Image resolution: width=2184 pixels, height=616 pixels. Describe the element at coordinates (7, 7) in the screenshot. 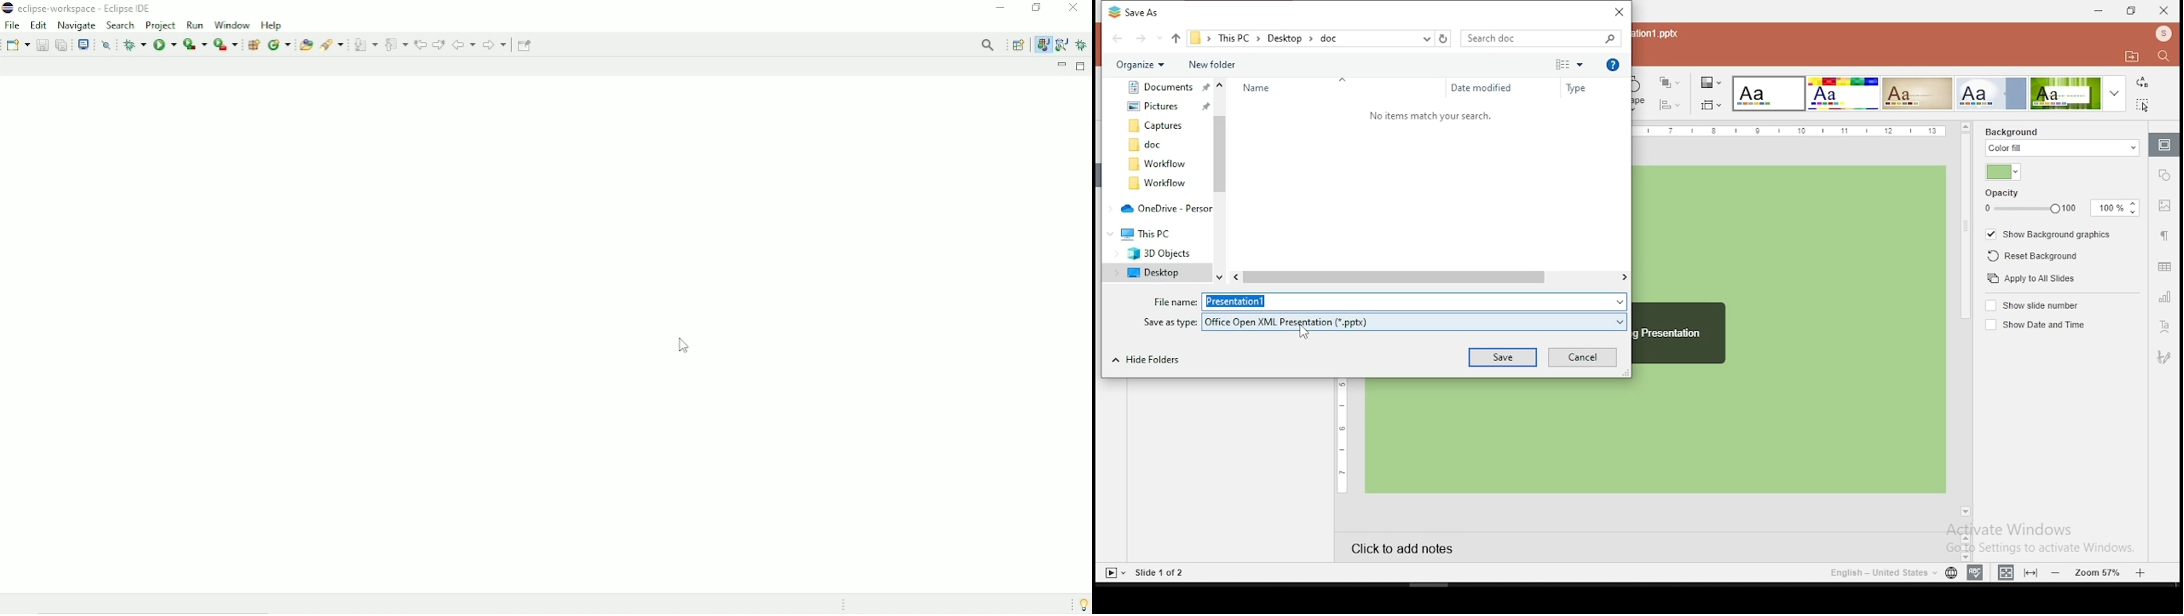

I see `logo` at that location.